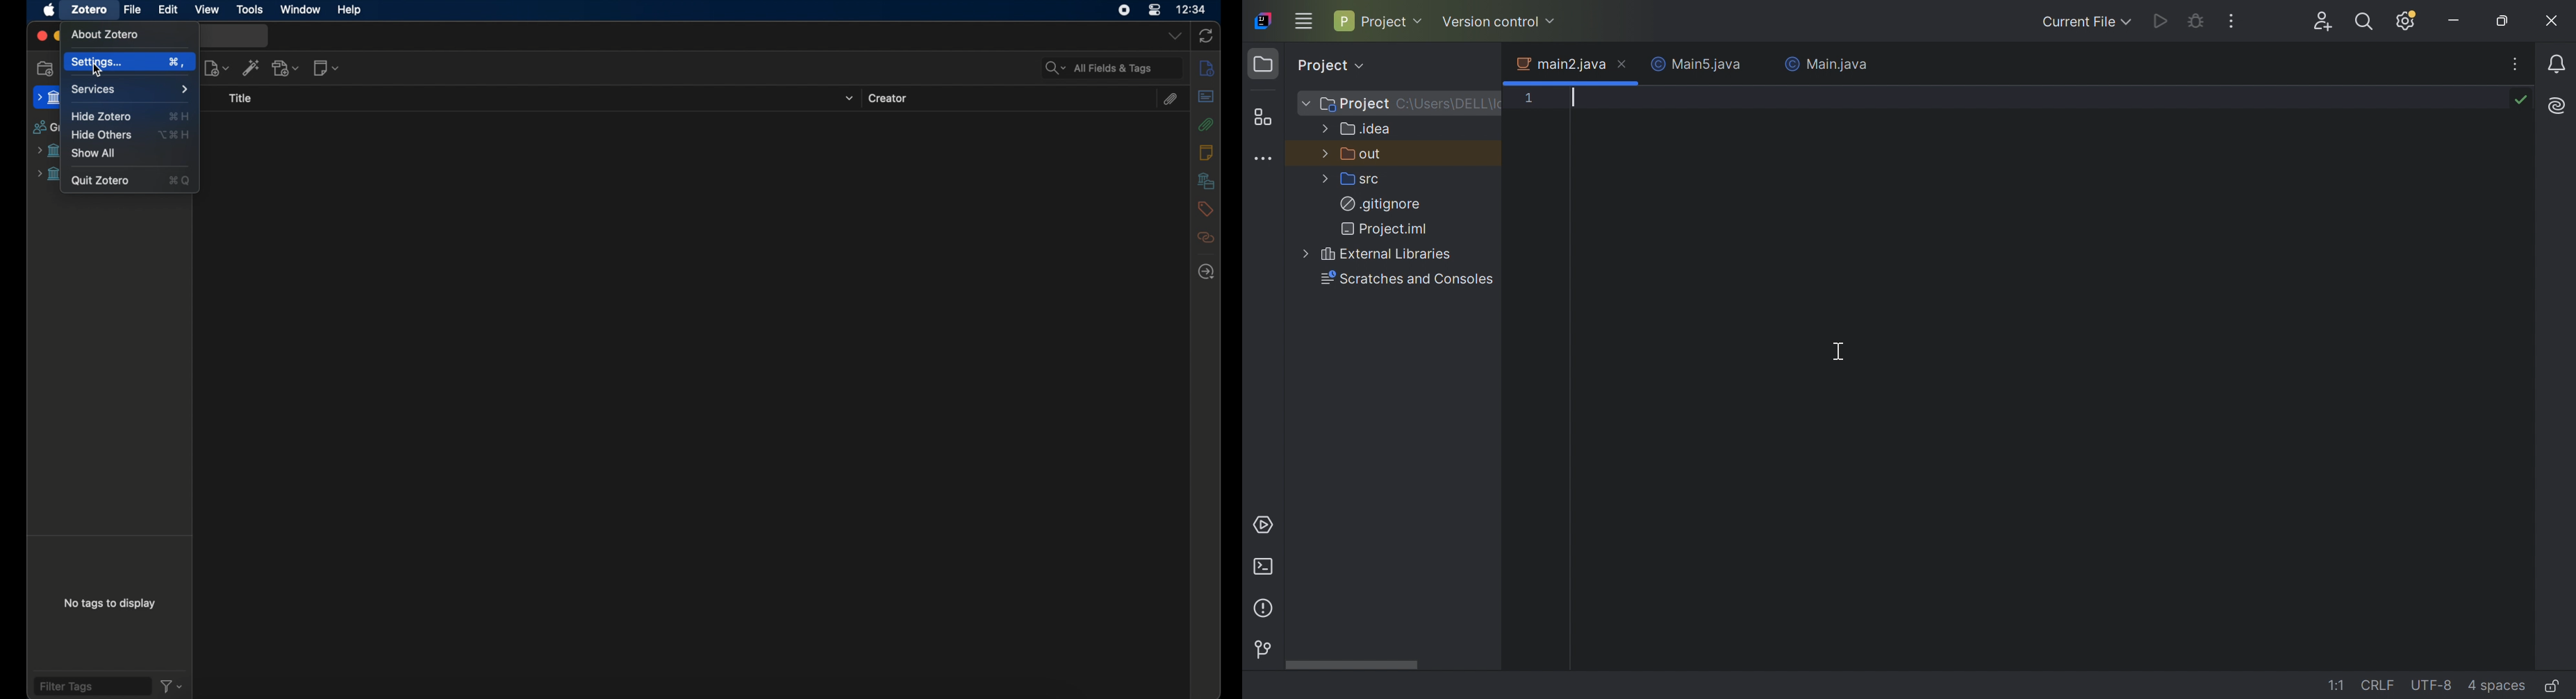 The image size is (2576, 700). I want to click on hide others shortcut, so click(175, 135).